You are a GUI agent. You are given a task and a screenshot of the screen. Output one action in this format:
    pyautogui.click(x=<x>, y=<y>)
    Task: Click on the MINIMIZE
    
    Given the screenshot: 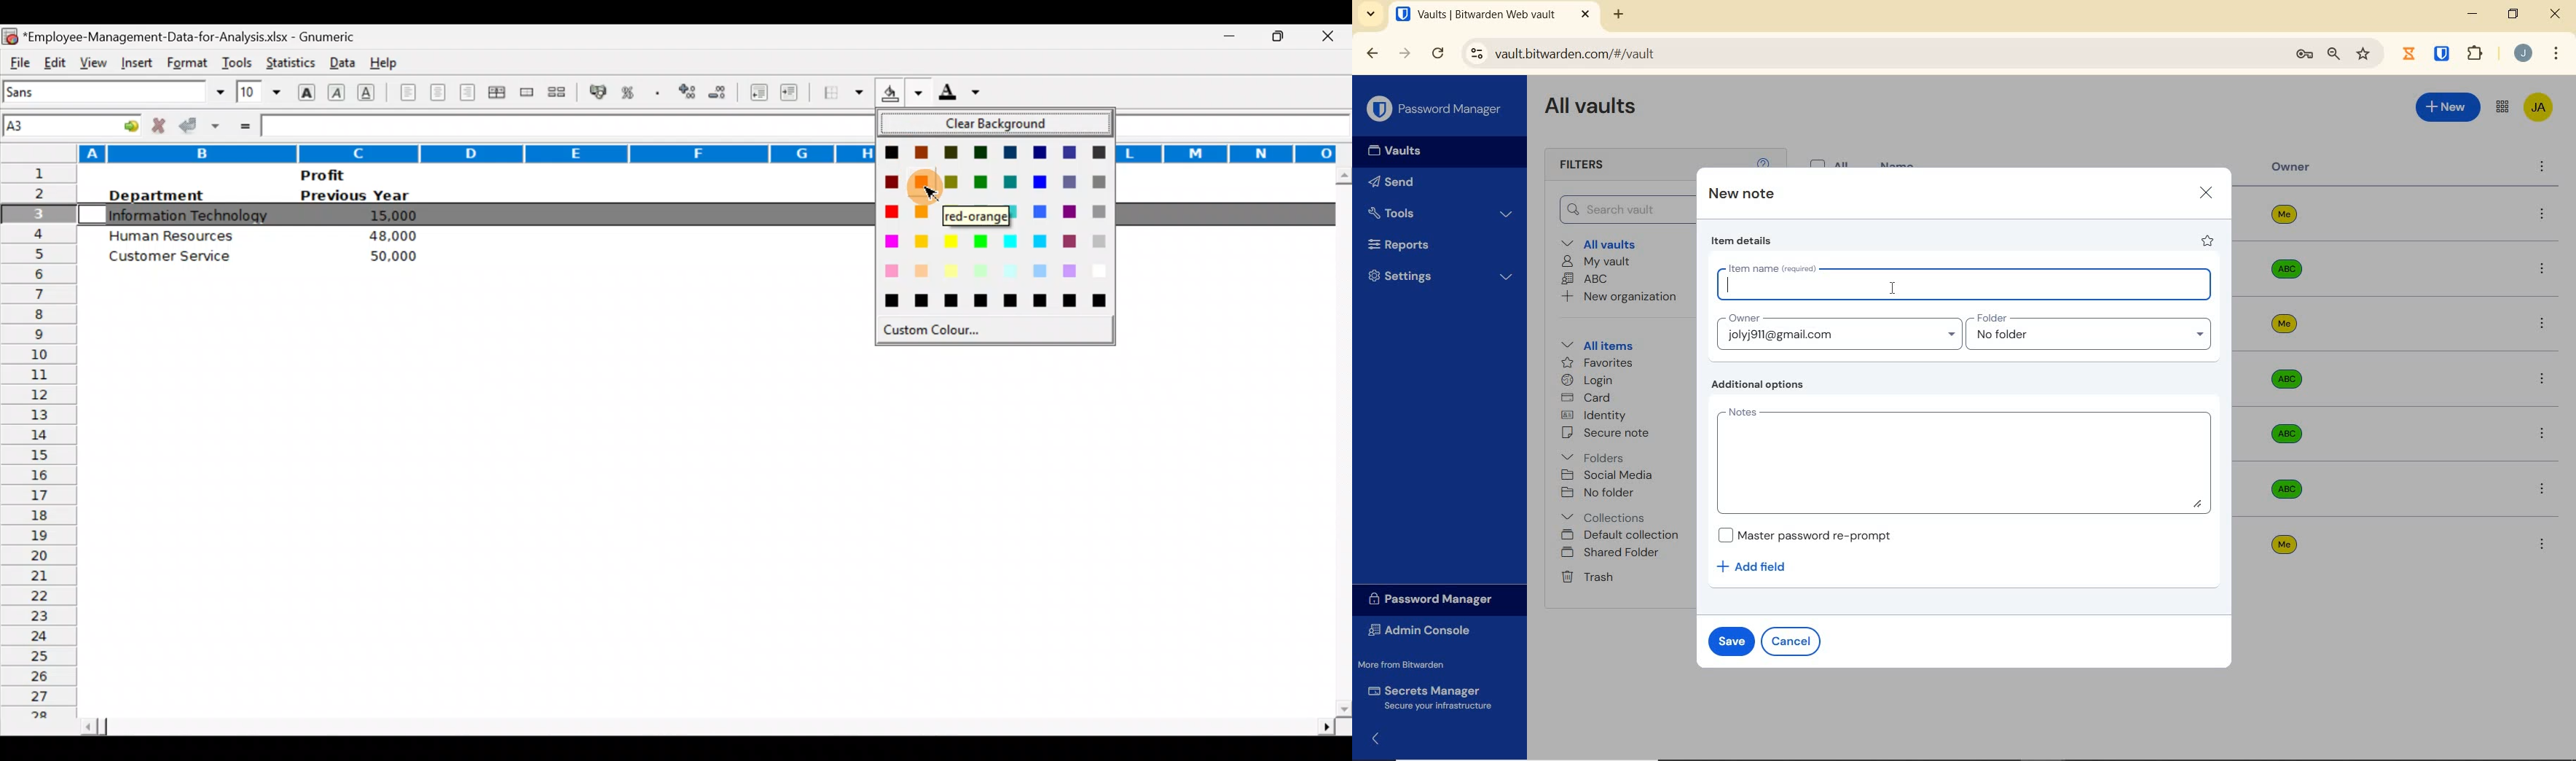 What is the action you would take?
    pyautogui.click(x=2474, y=15)
    